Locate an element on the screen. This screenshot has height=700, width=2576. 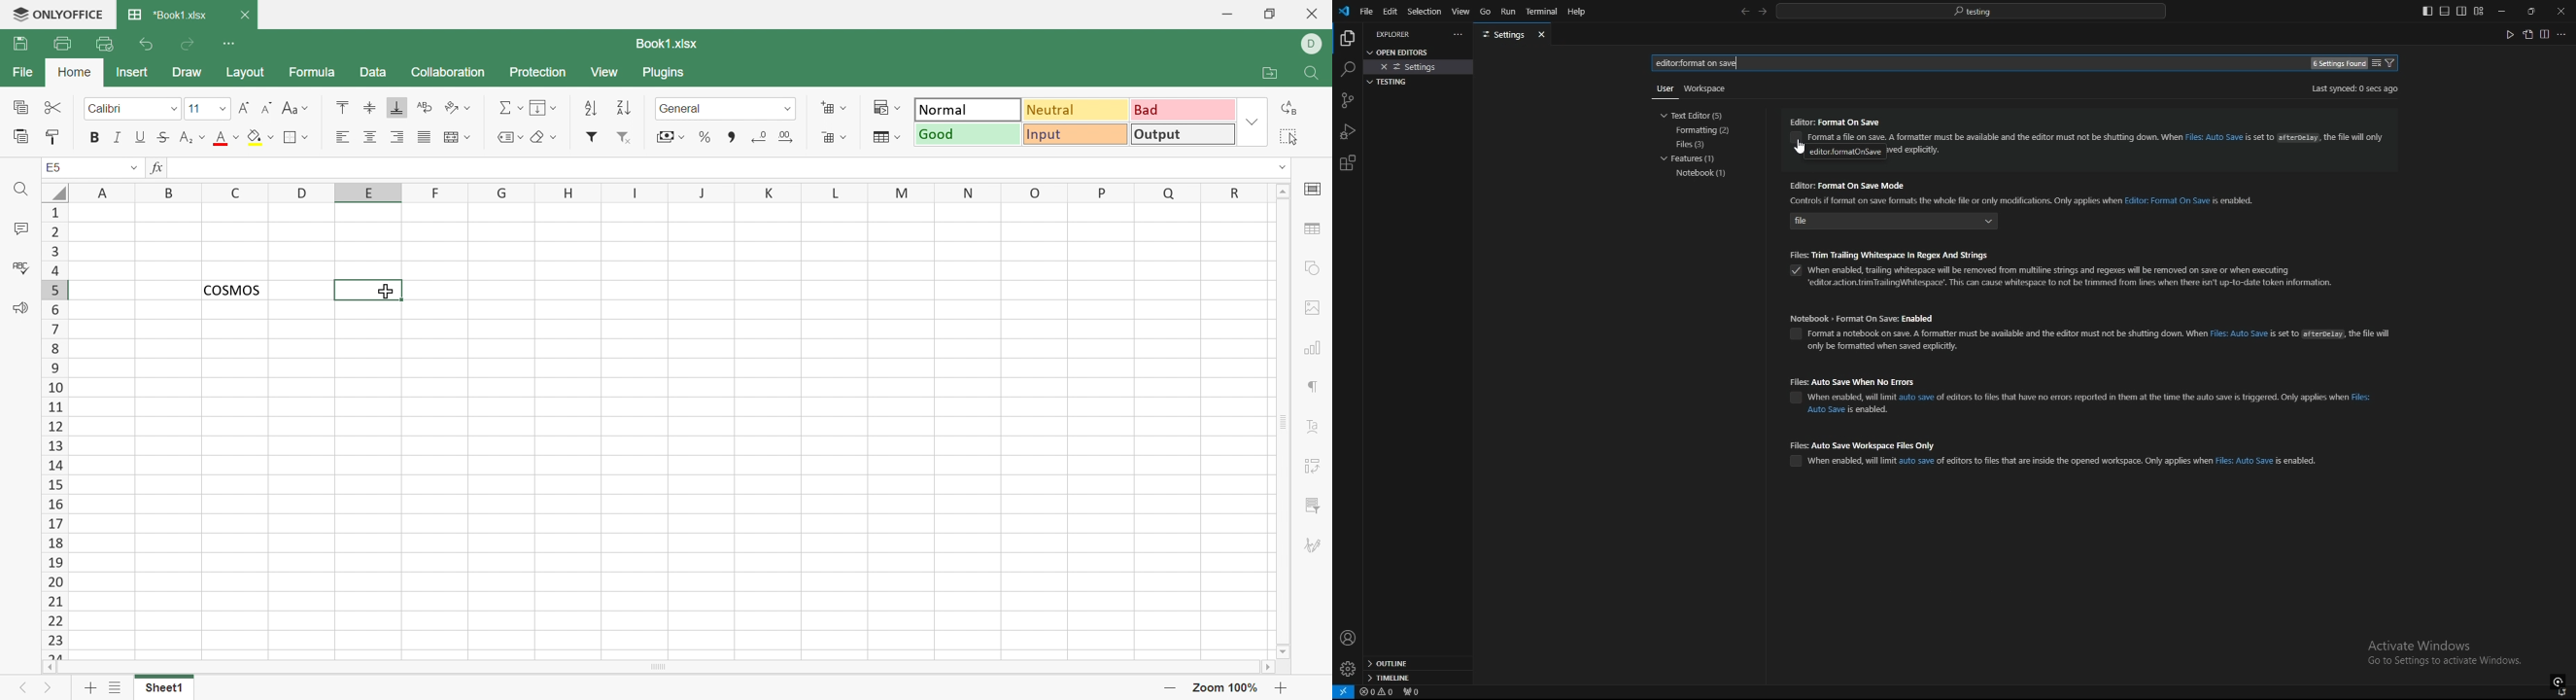
Format as table template is located at coordinates (888, 138).